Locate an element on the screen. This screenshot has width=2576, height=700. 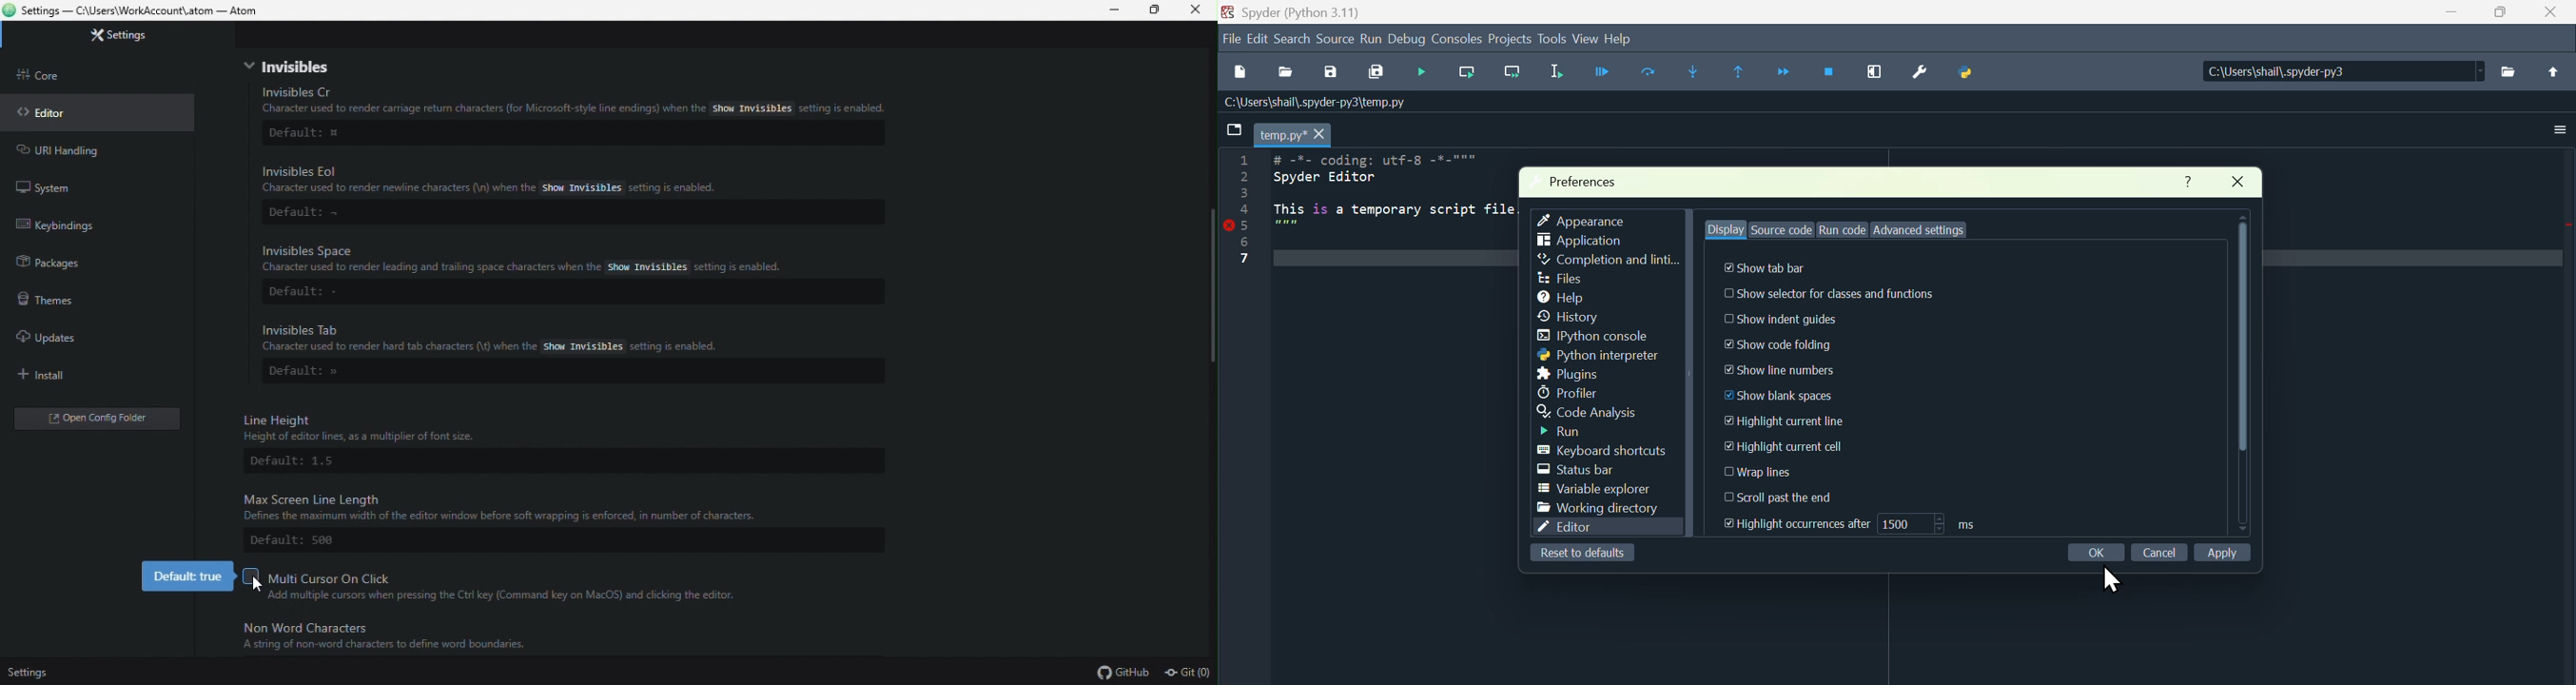
Run current line and go to the next one is located at coordinates (1511, 73).